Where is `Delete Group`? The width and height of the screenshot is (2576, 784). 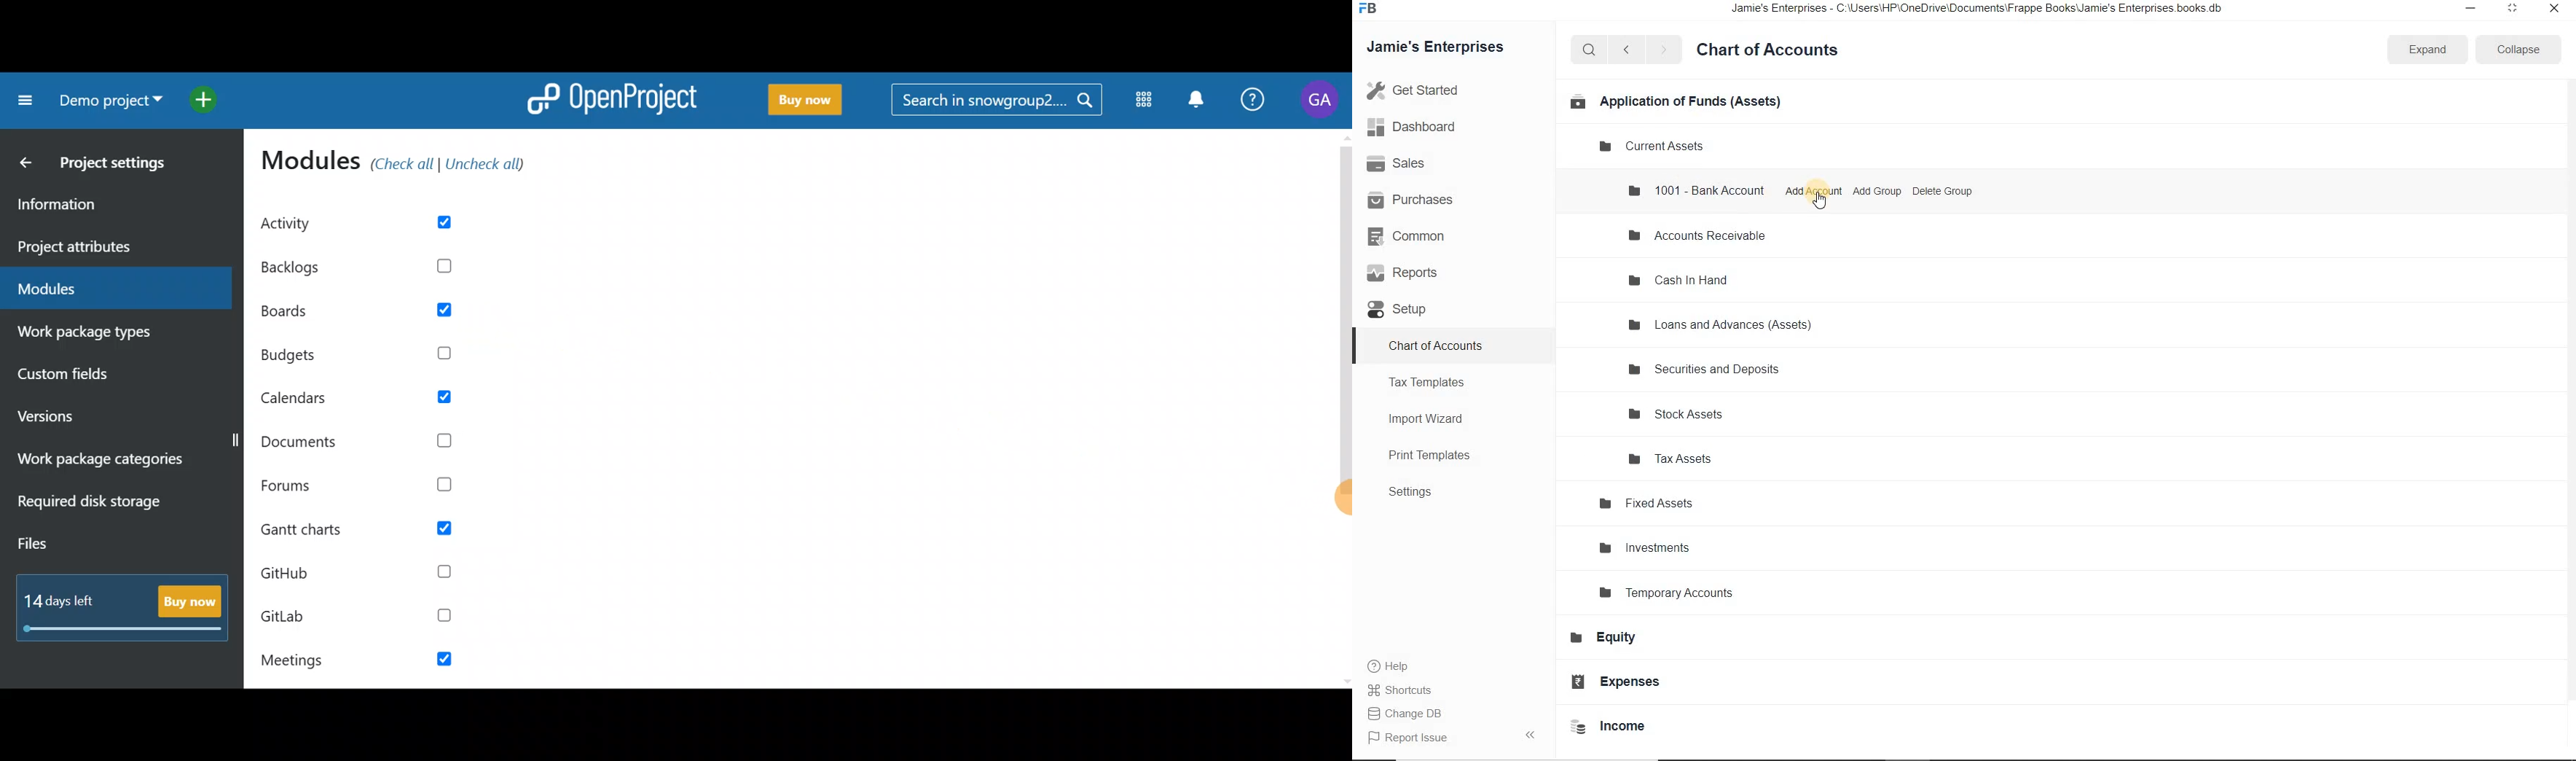 Delete Group is located at coordinates (1943, 190).